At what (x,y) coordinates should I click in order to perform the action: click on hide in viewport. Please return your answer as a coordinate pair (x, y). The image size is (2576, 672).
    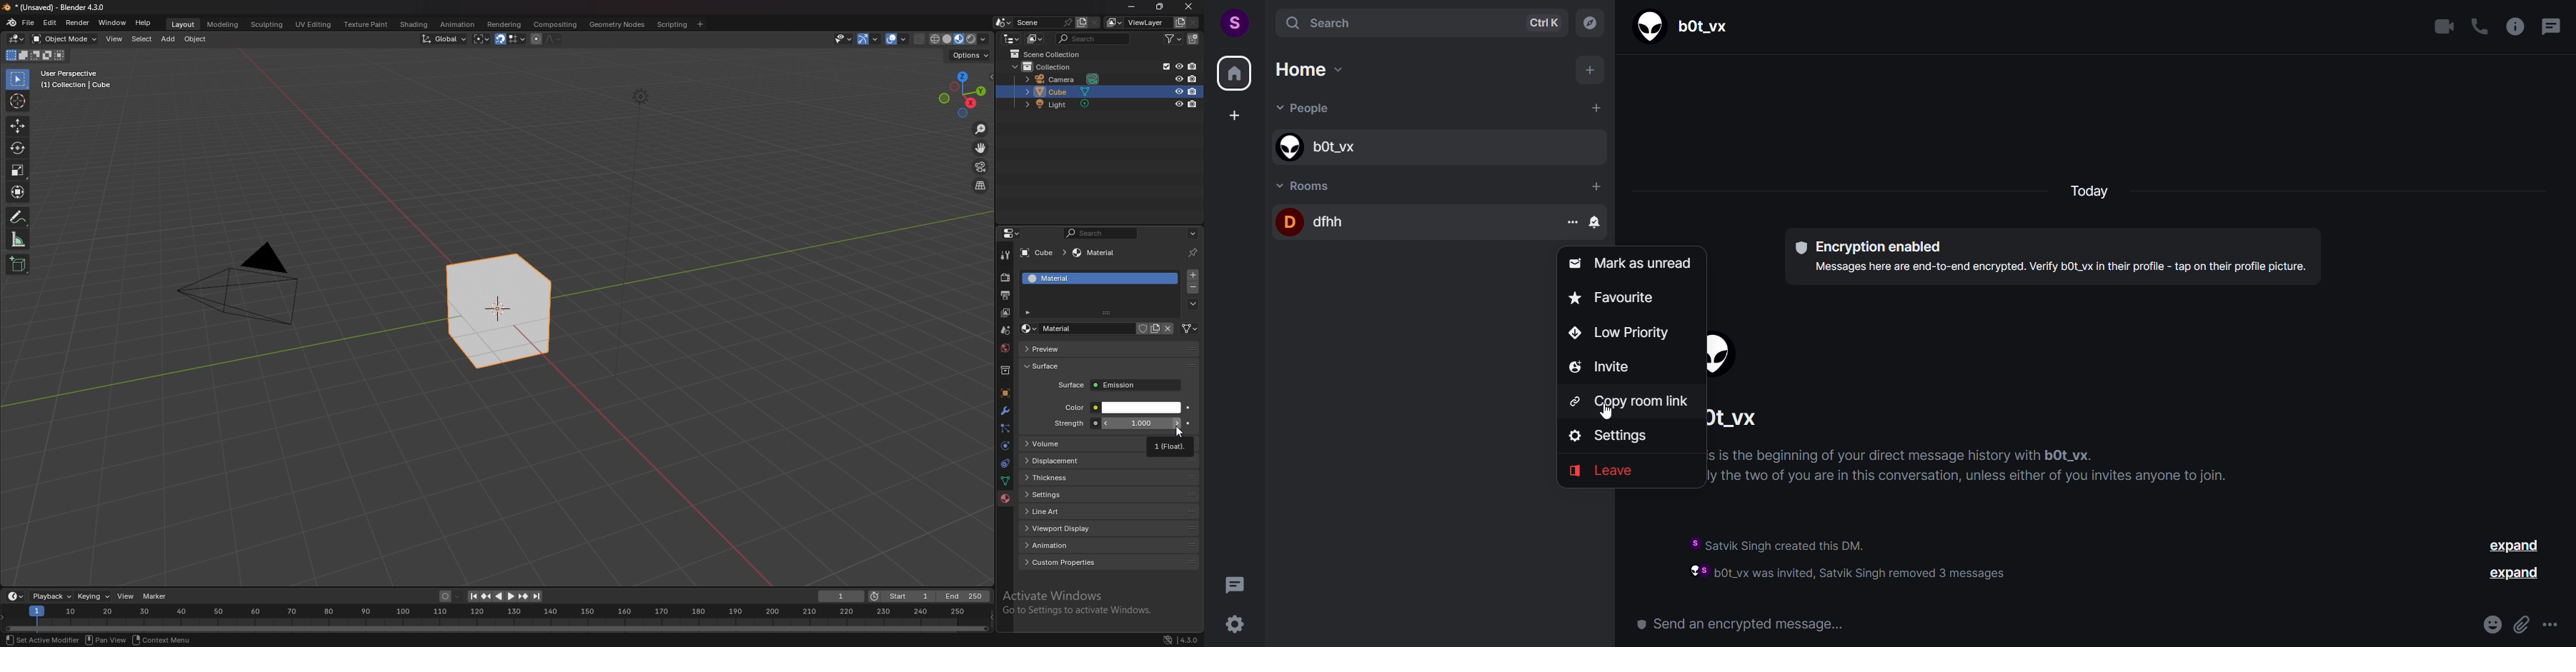
    Looking at the image, I should click on (1179, 65).